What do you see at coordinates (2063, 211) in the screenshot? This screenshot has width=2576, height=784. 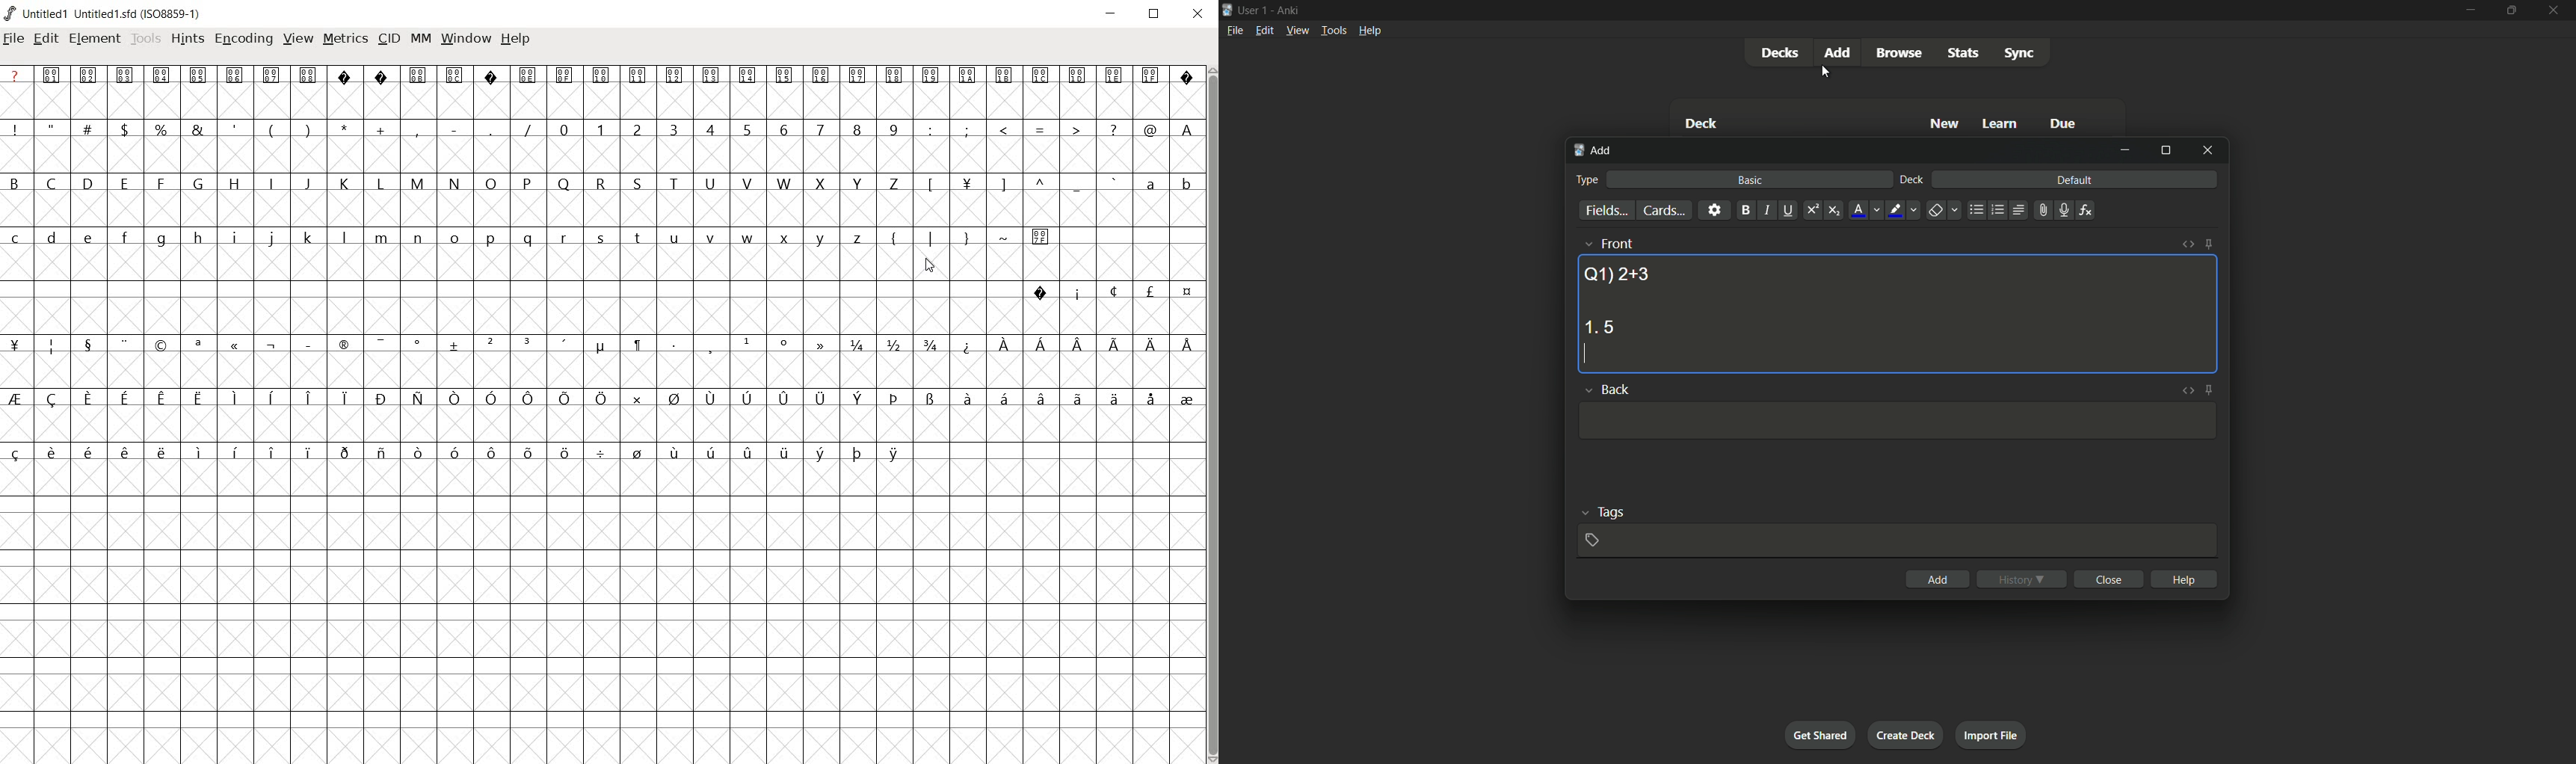 I see `record audio` at bounding box center [2063, 211].